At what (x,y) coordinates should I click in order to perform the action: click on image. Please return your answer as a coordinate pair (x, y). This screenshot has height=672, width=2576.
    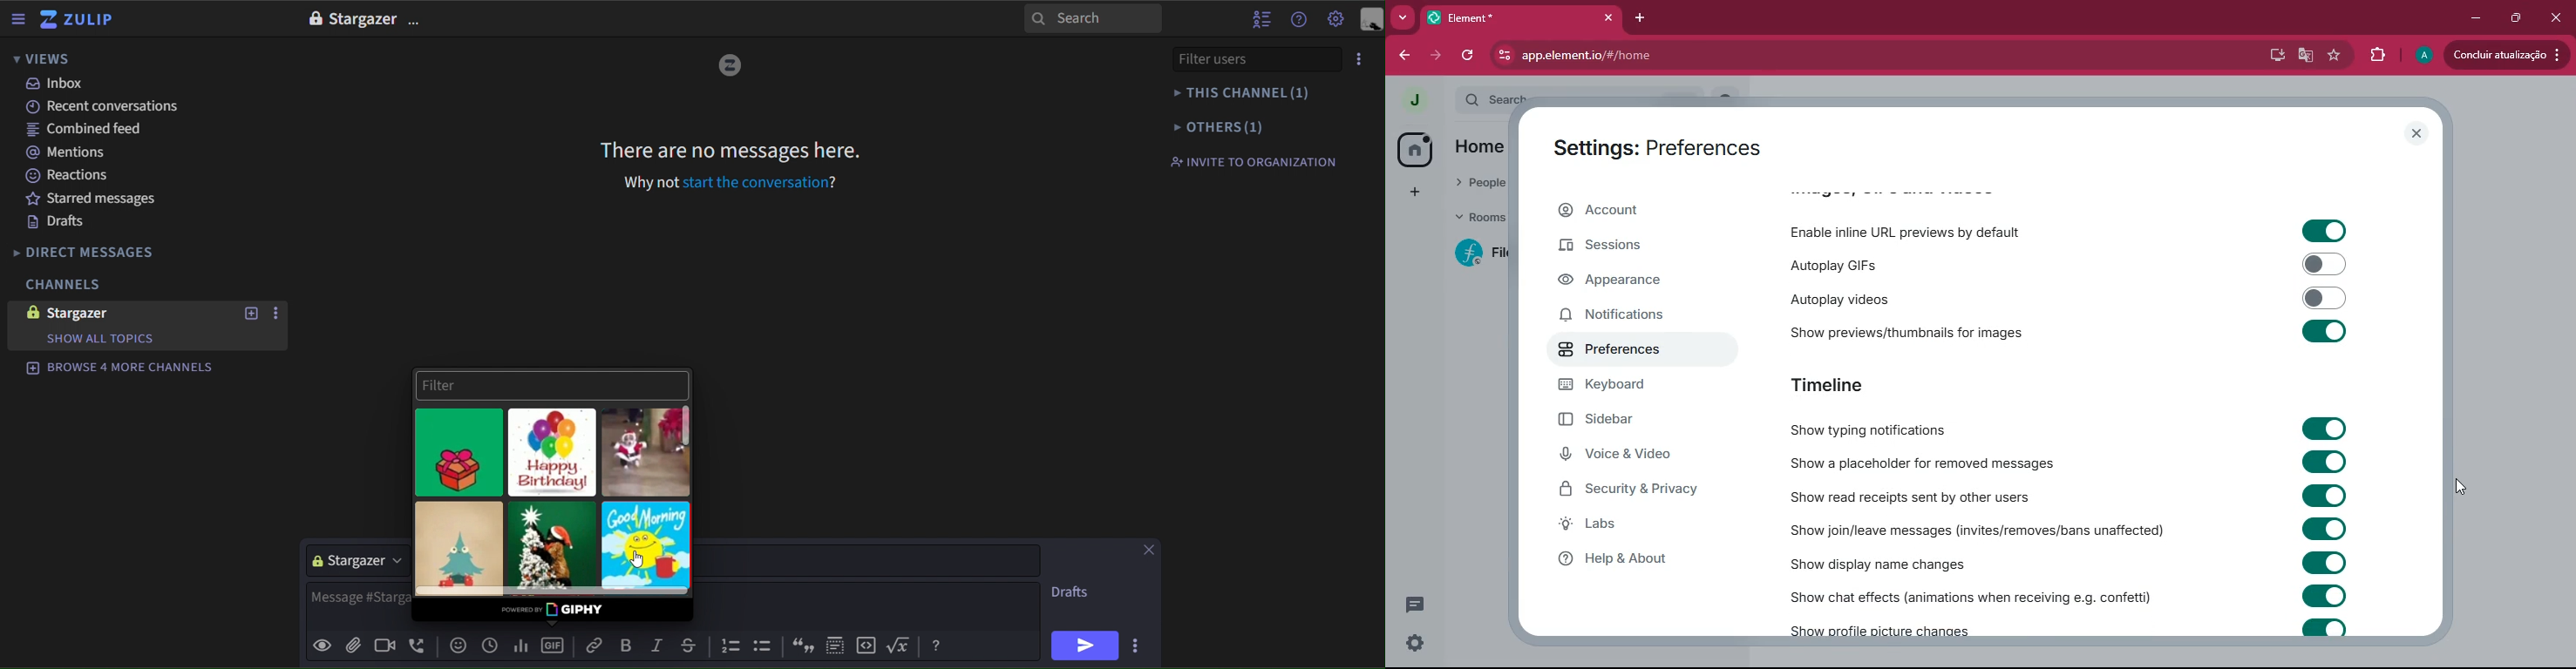
    Looking at the image, I should click on (647, 451).